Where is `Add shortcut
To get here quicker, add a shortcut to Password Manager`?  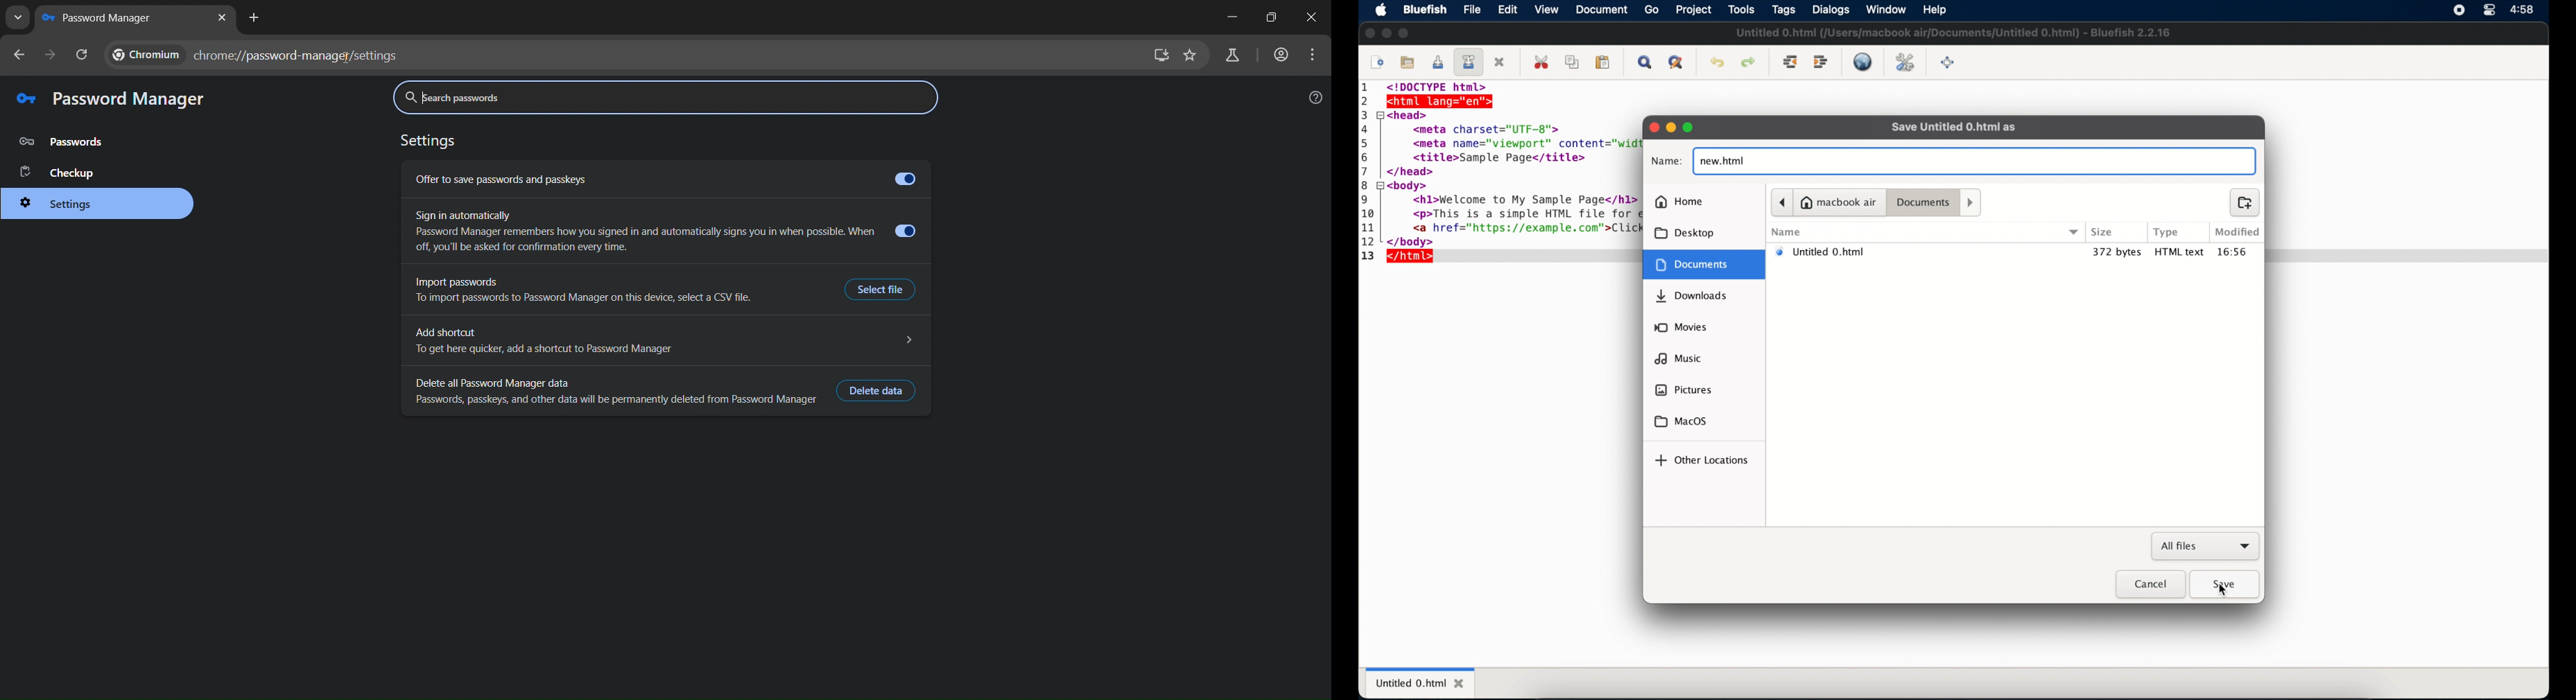 Add shortcut
To get here quicker, add a shortcut to Password Manager is located at coordinates (665, 339).